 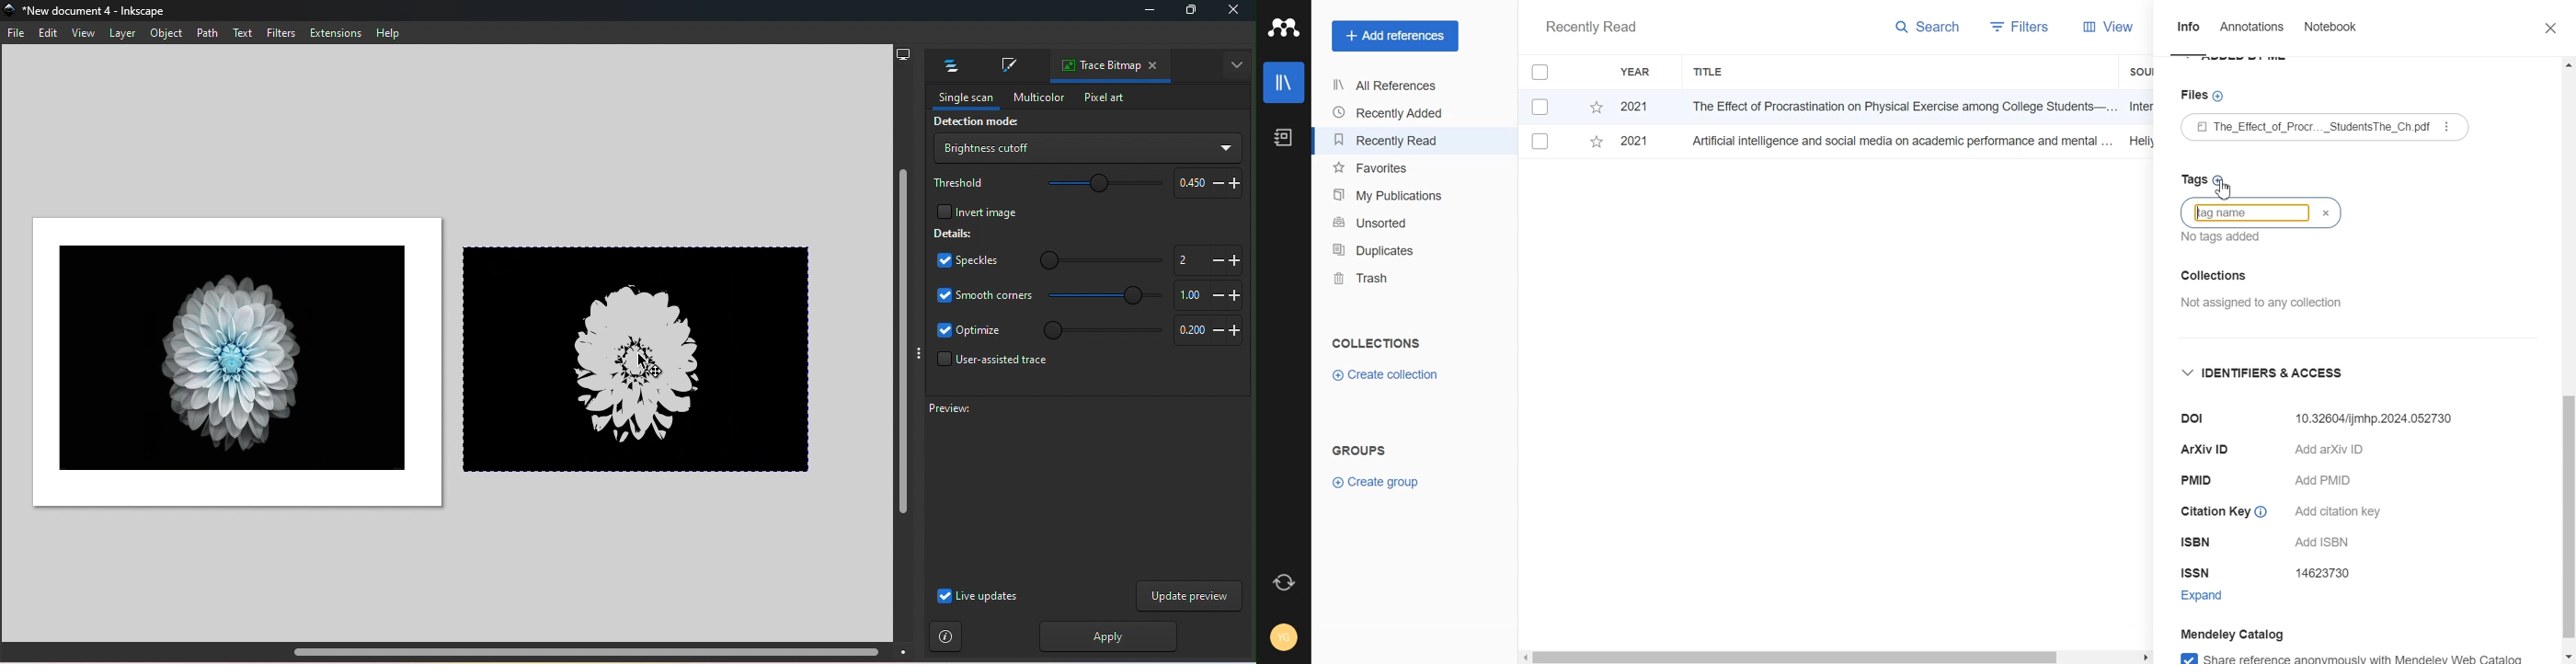 I want to click on Search, so click(x=1929, y=30).